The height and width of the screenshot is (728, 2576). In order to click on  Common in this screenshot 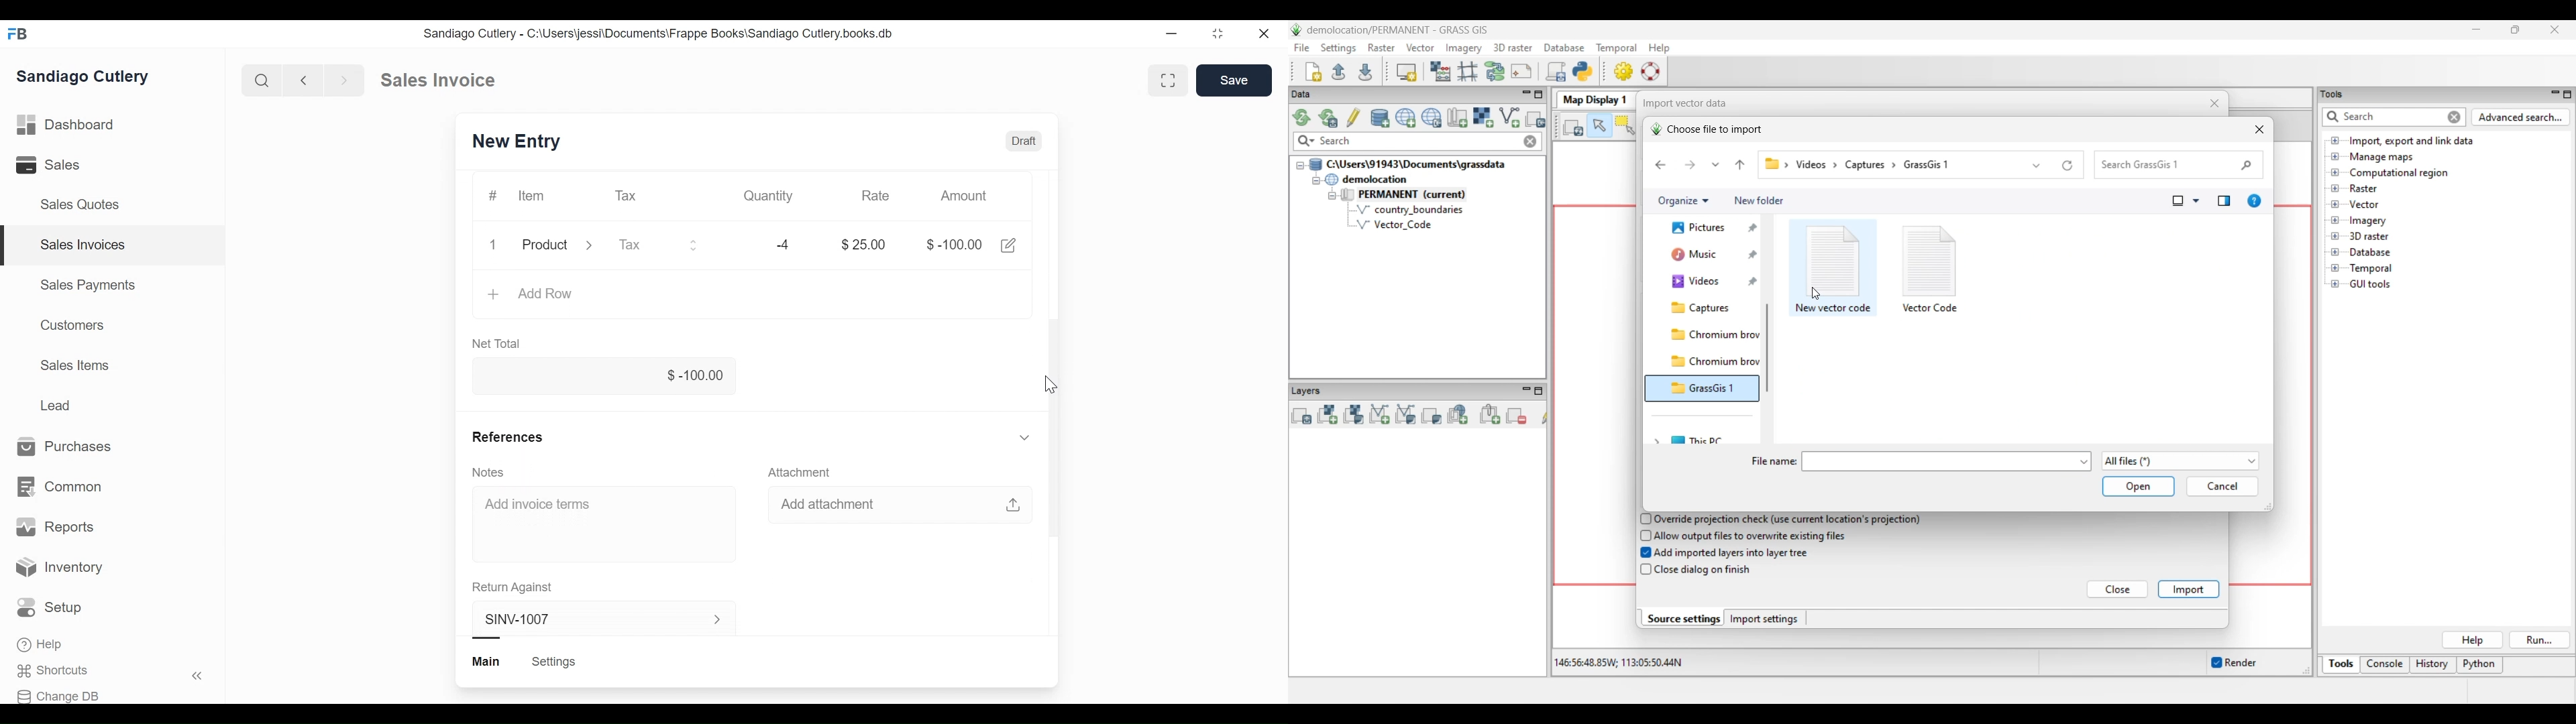, I will do `click(61, 486)`.